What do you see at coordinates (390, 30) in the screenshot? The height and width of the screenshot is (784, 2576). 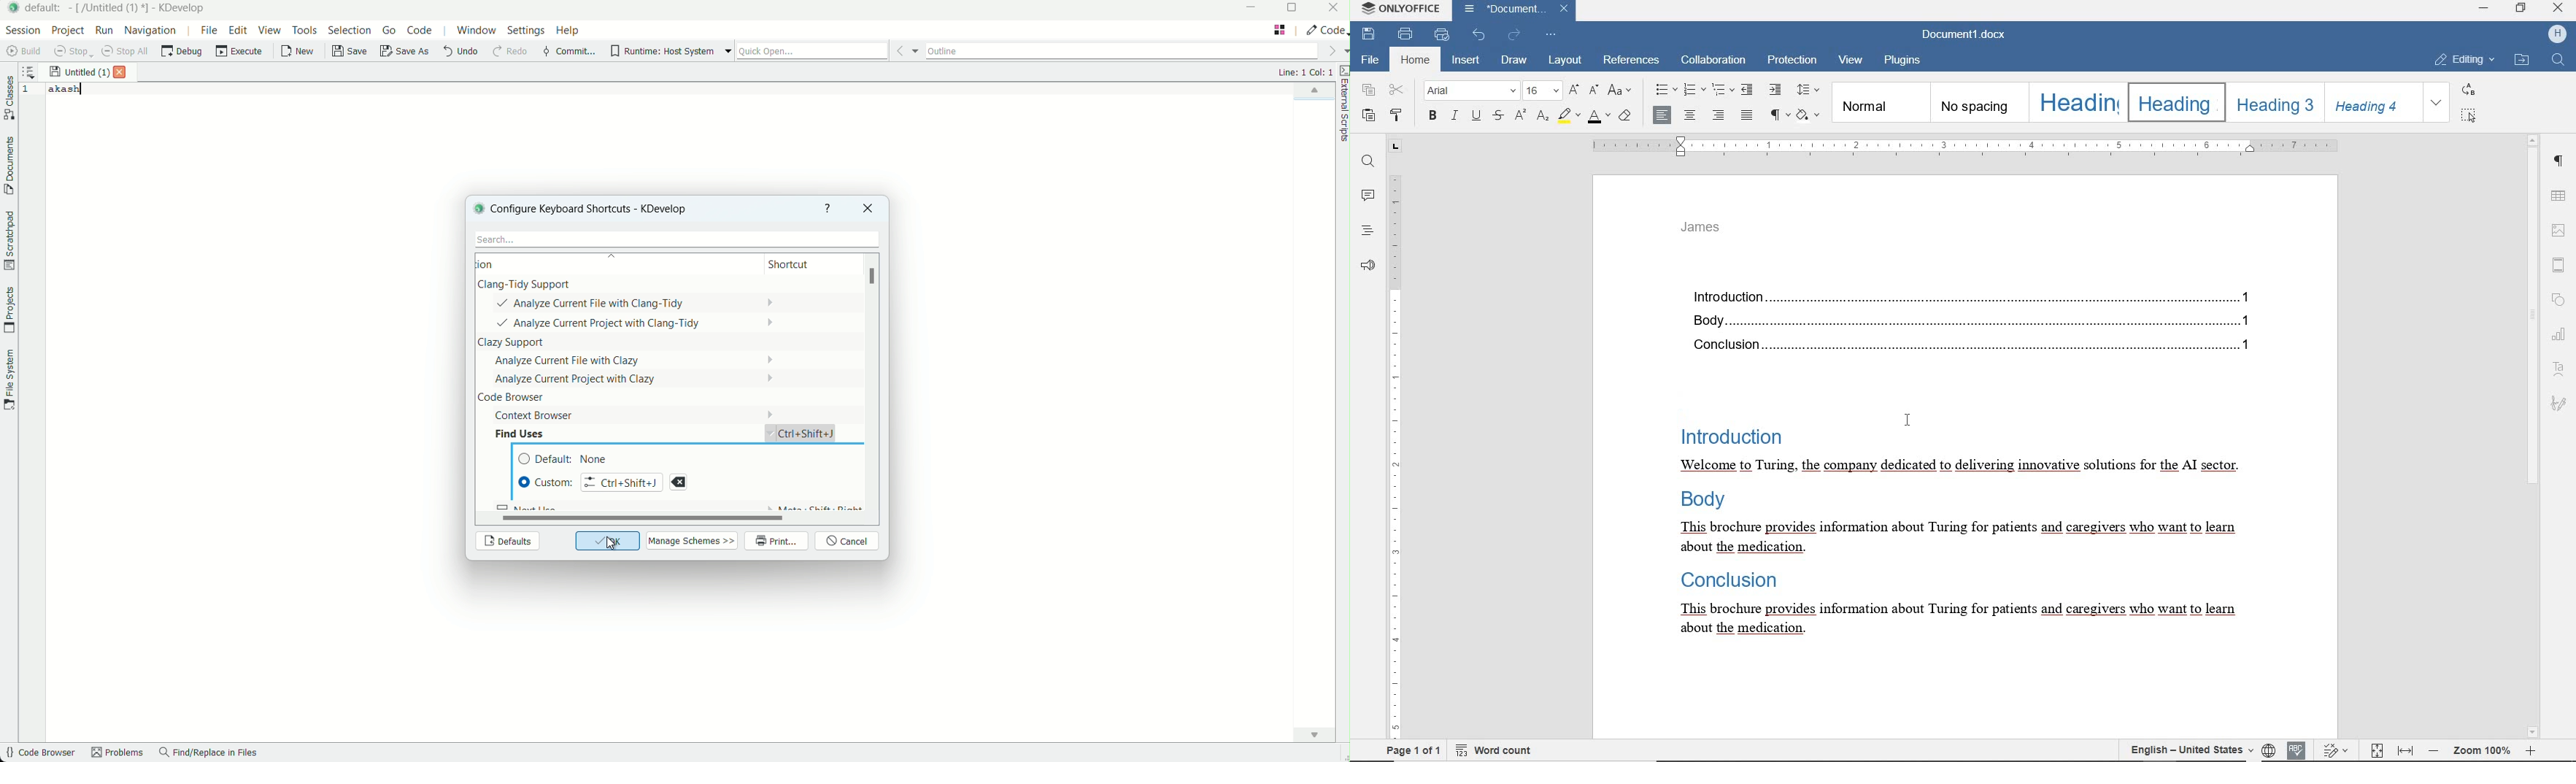 I see `go menu` at bounding box center [390, 30].